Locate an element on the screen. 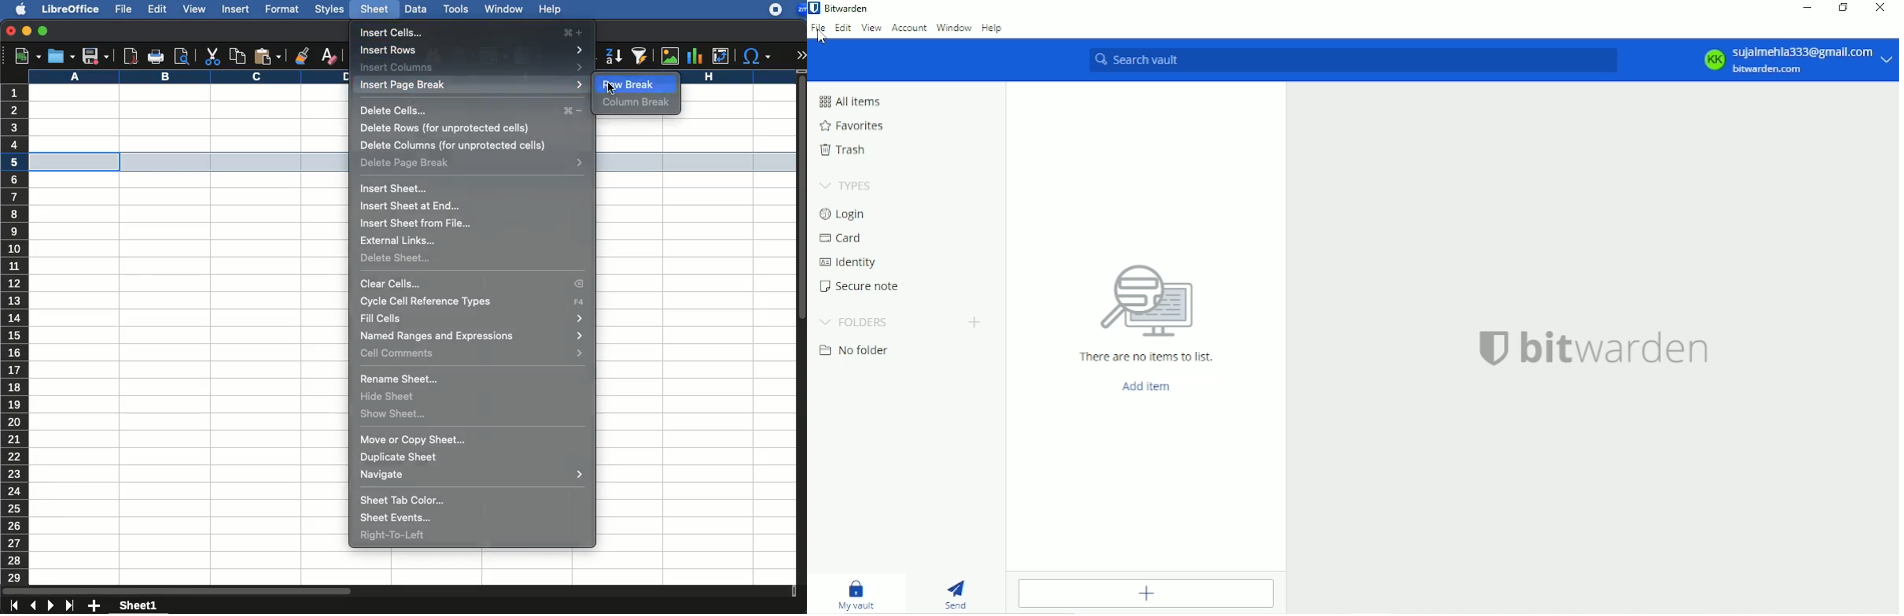 This screenshot has width=1904, height=616. navigate is located at coordinates (474, 475).